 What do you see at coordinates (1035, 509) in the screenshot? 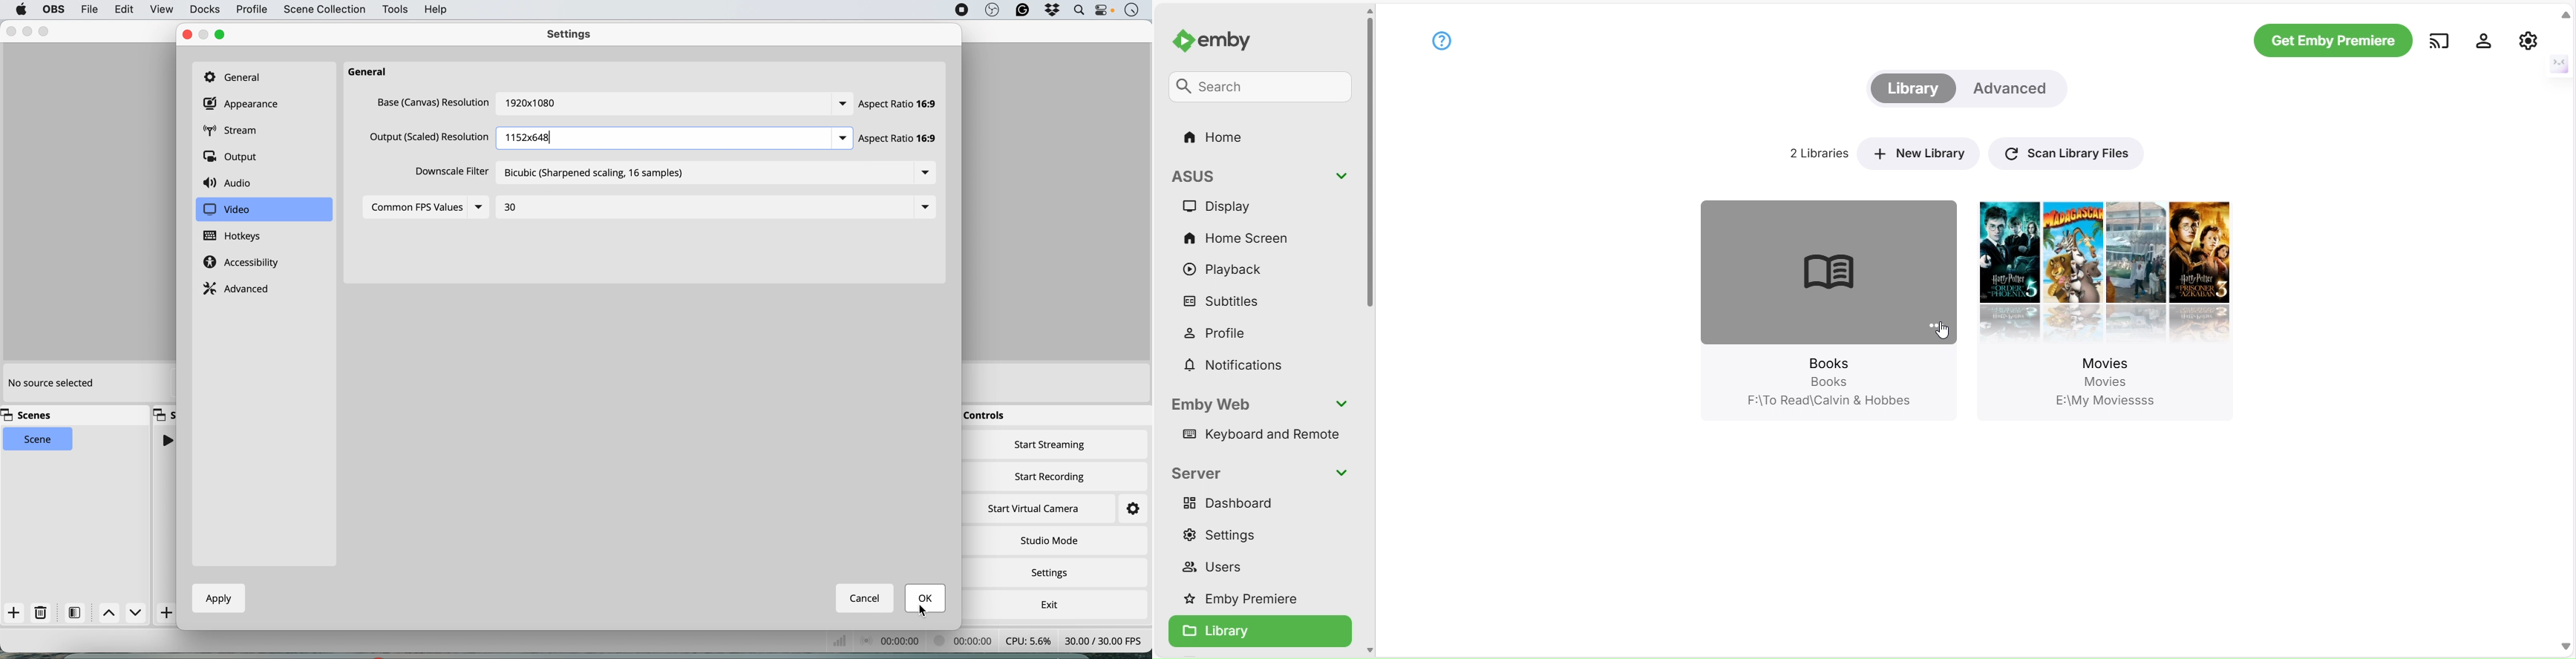
I see `start virtual camera` at bounding box center [1035, 509].